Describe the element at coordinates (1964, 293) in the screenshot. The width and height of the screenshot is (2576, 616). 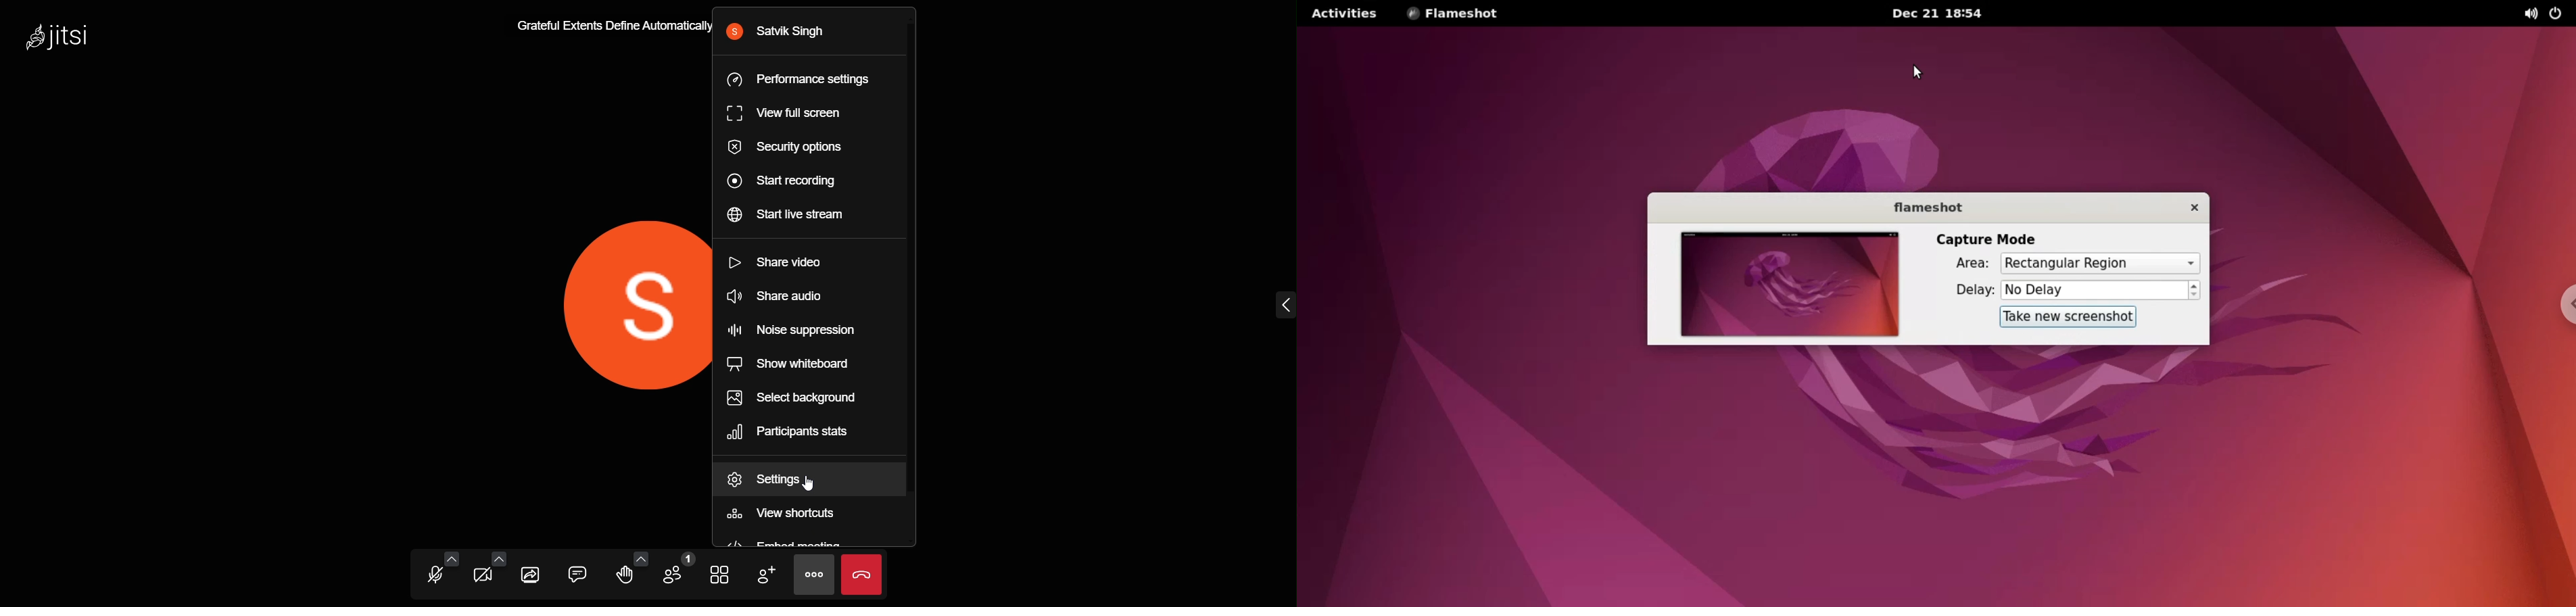
I see `delay:` at that location.